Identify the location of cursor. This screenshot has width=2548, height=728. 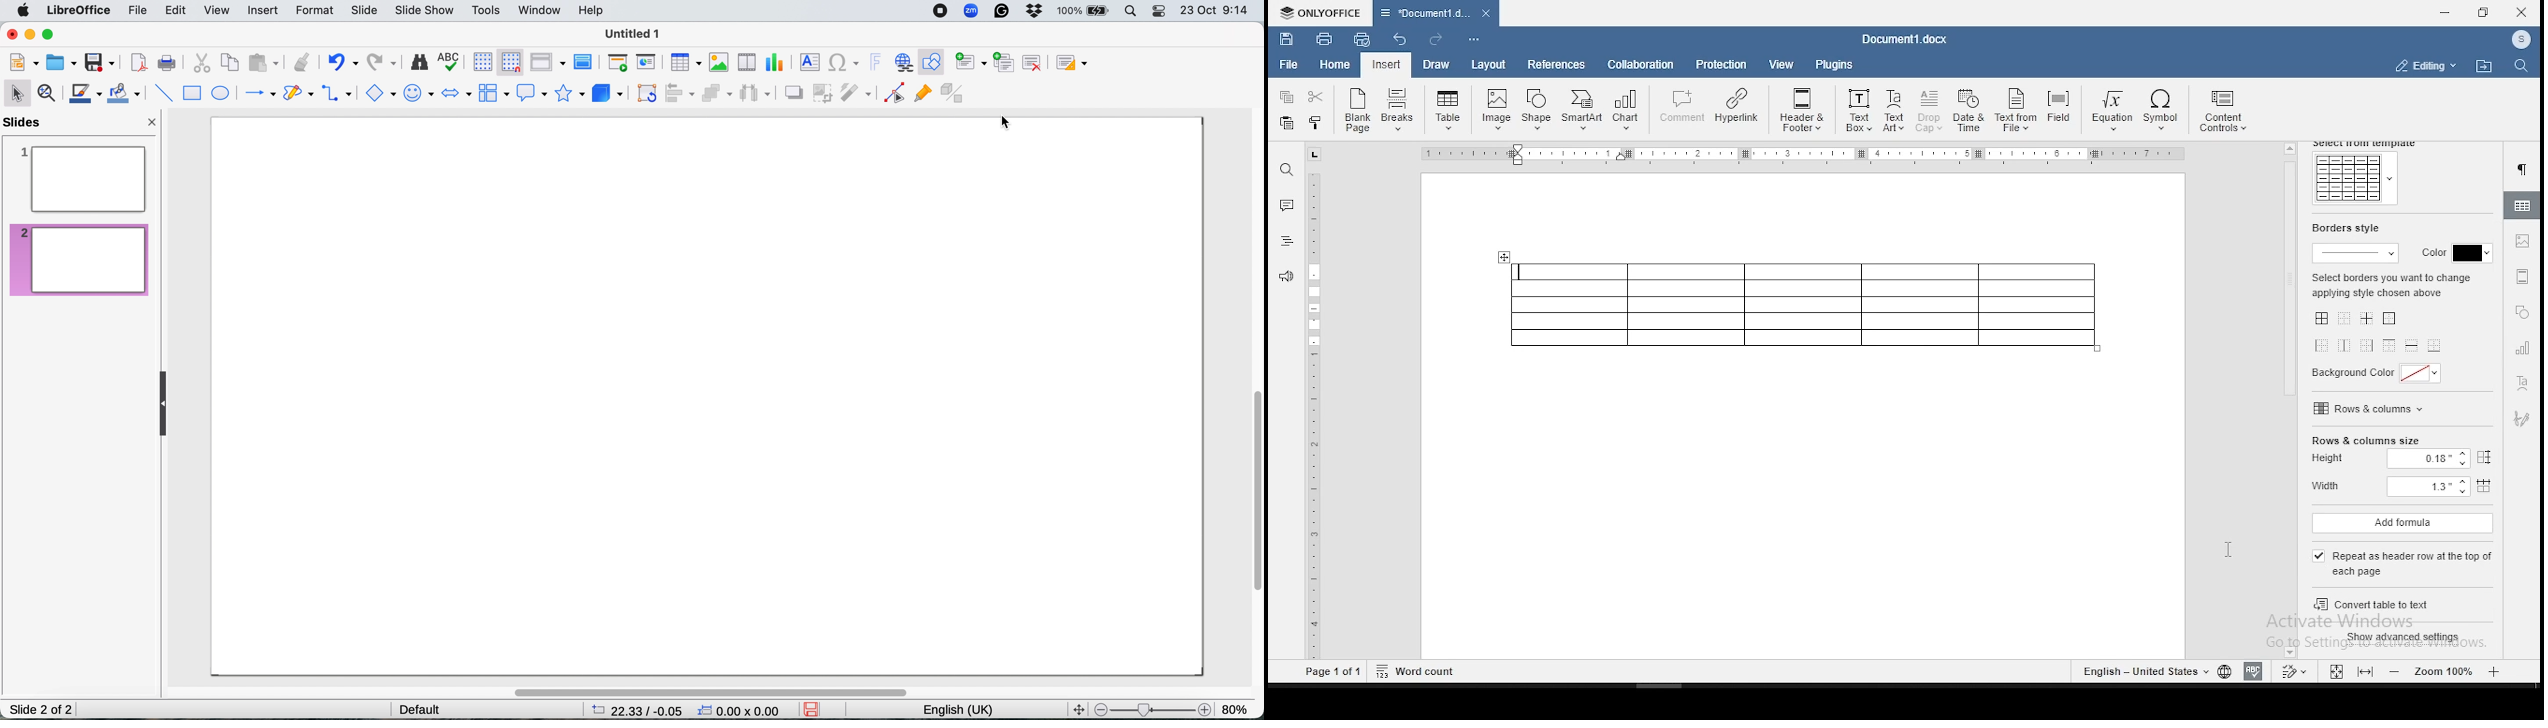
(1008, 122).